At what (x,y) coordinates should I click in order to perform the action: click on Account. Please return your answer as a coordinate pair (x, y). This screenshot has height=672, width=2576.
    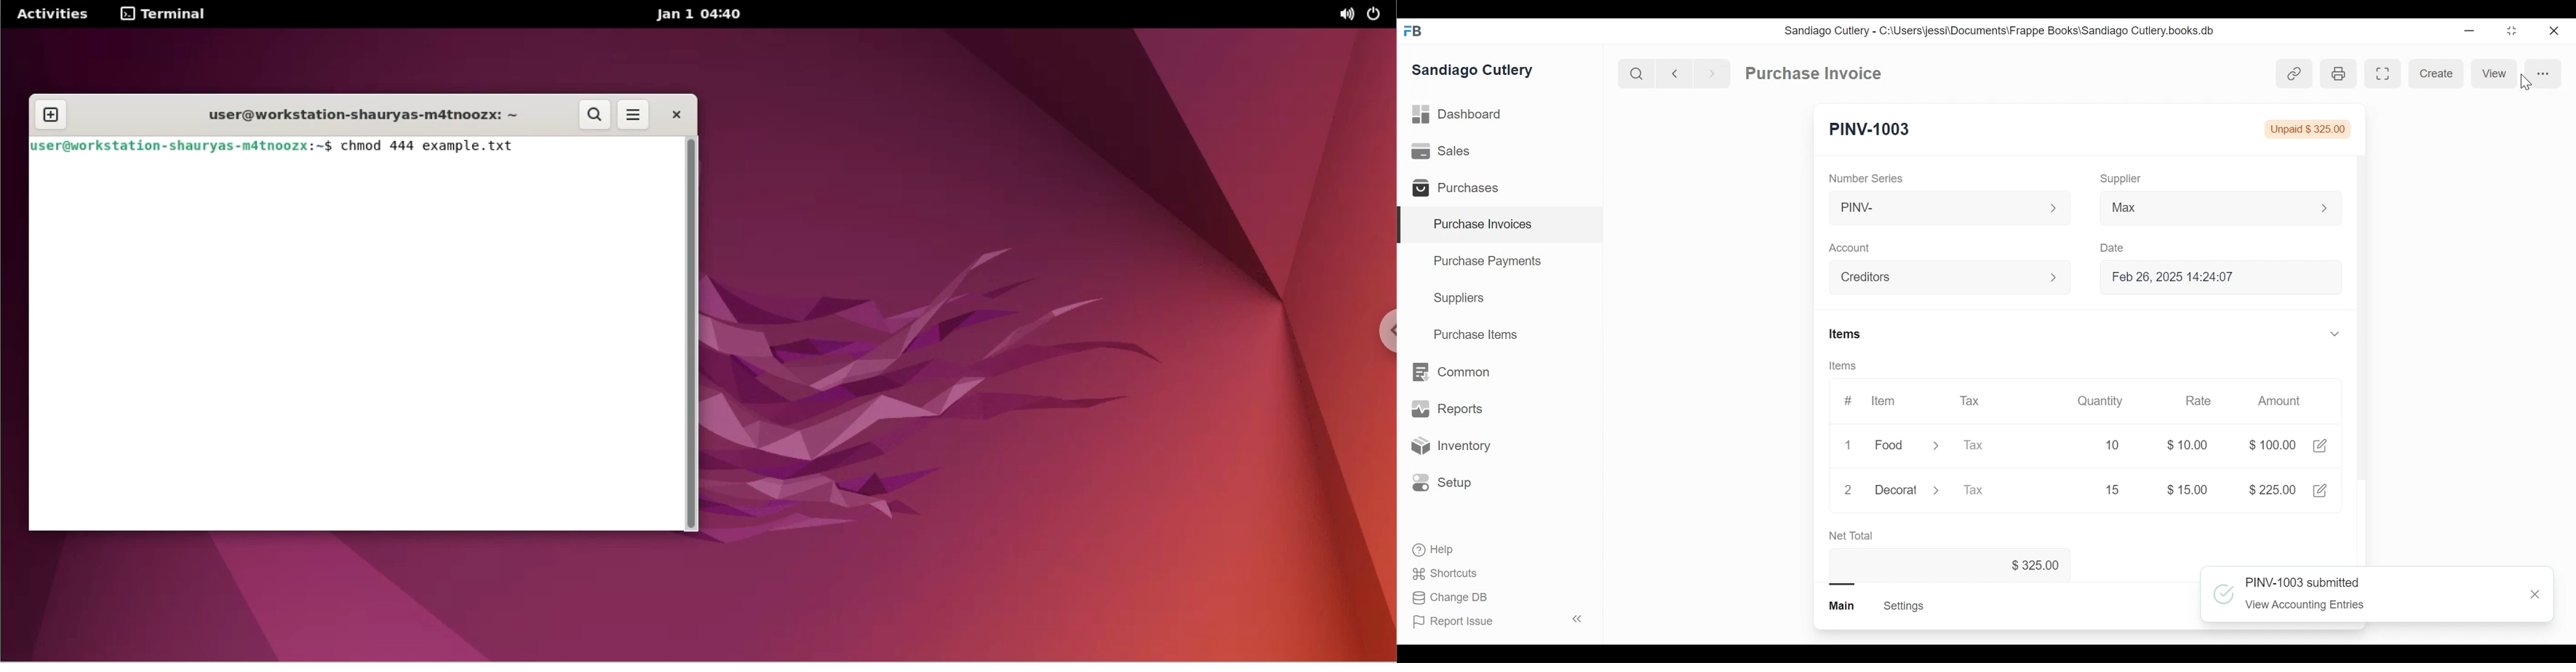
    Looking at the image, I should click on (1935, 279).